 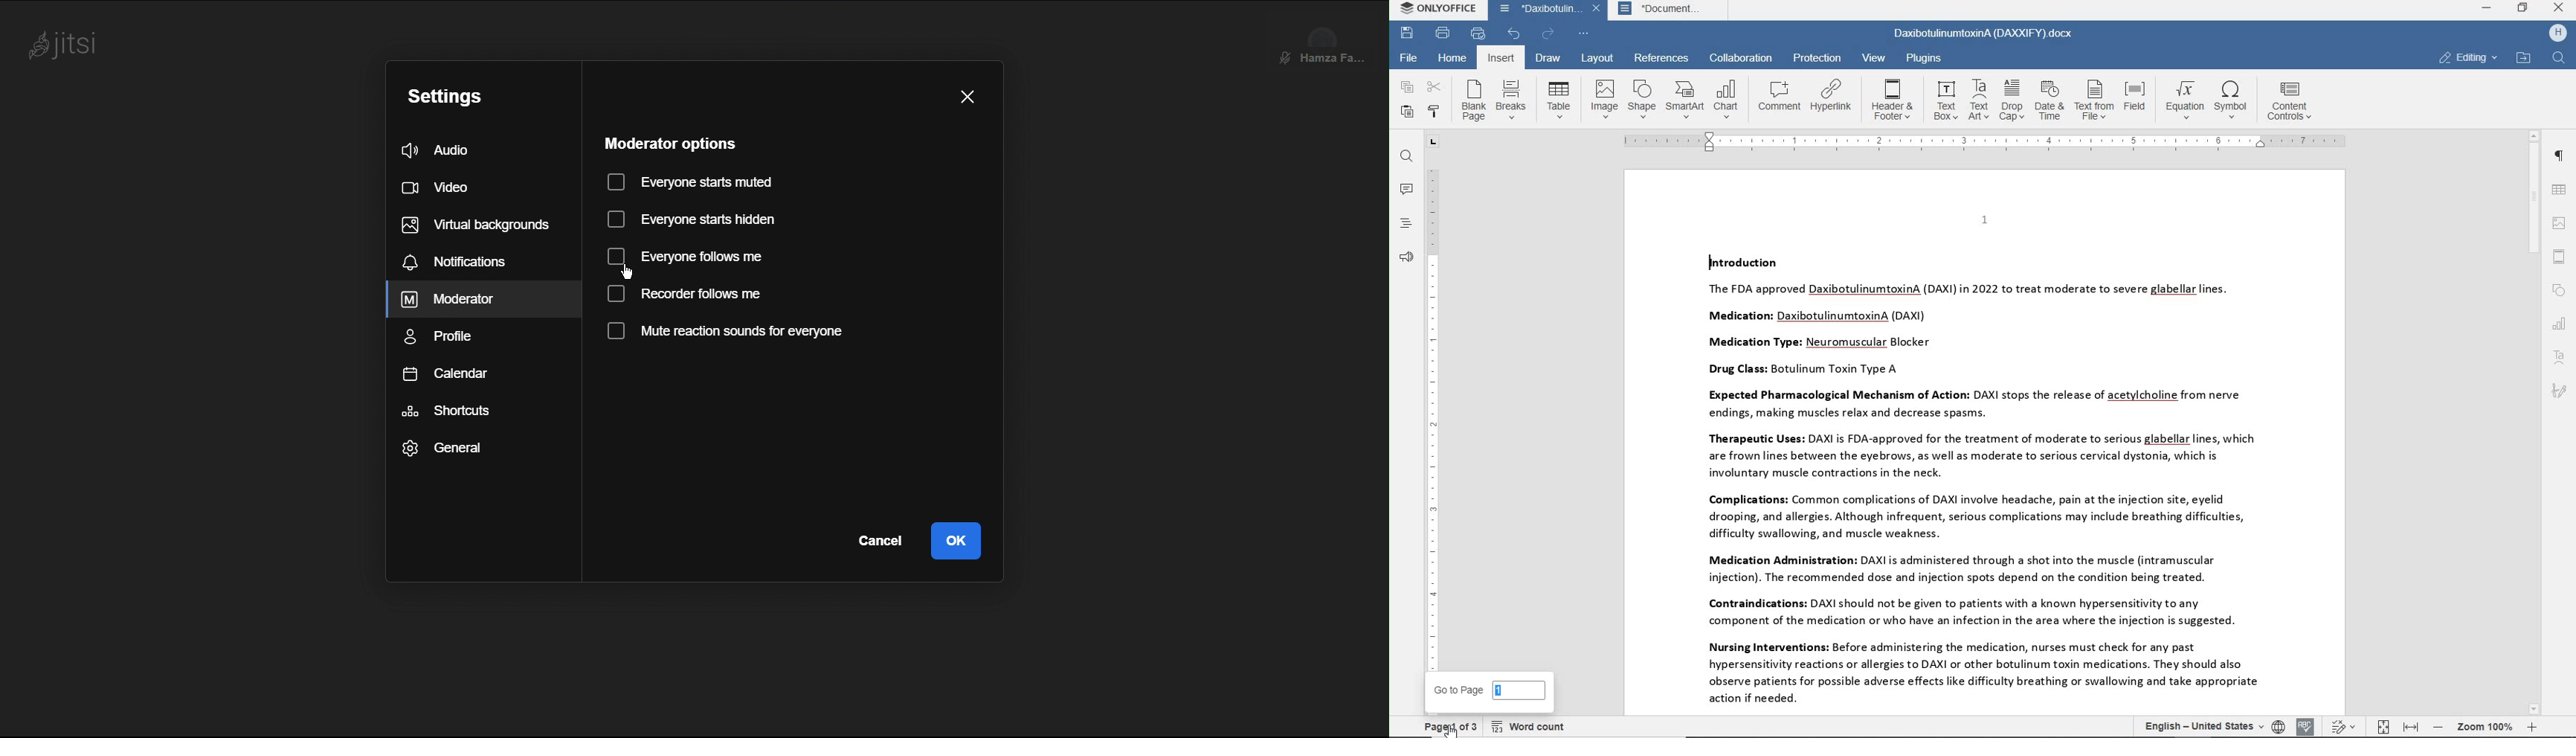 What do you see at coordinates (2383, 727) in the screenshot?
I see `fit to page` at bounding box center [2383, 727].